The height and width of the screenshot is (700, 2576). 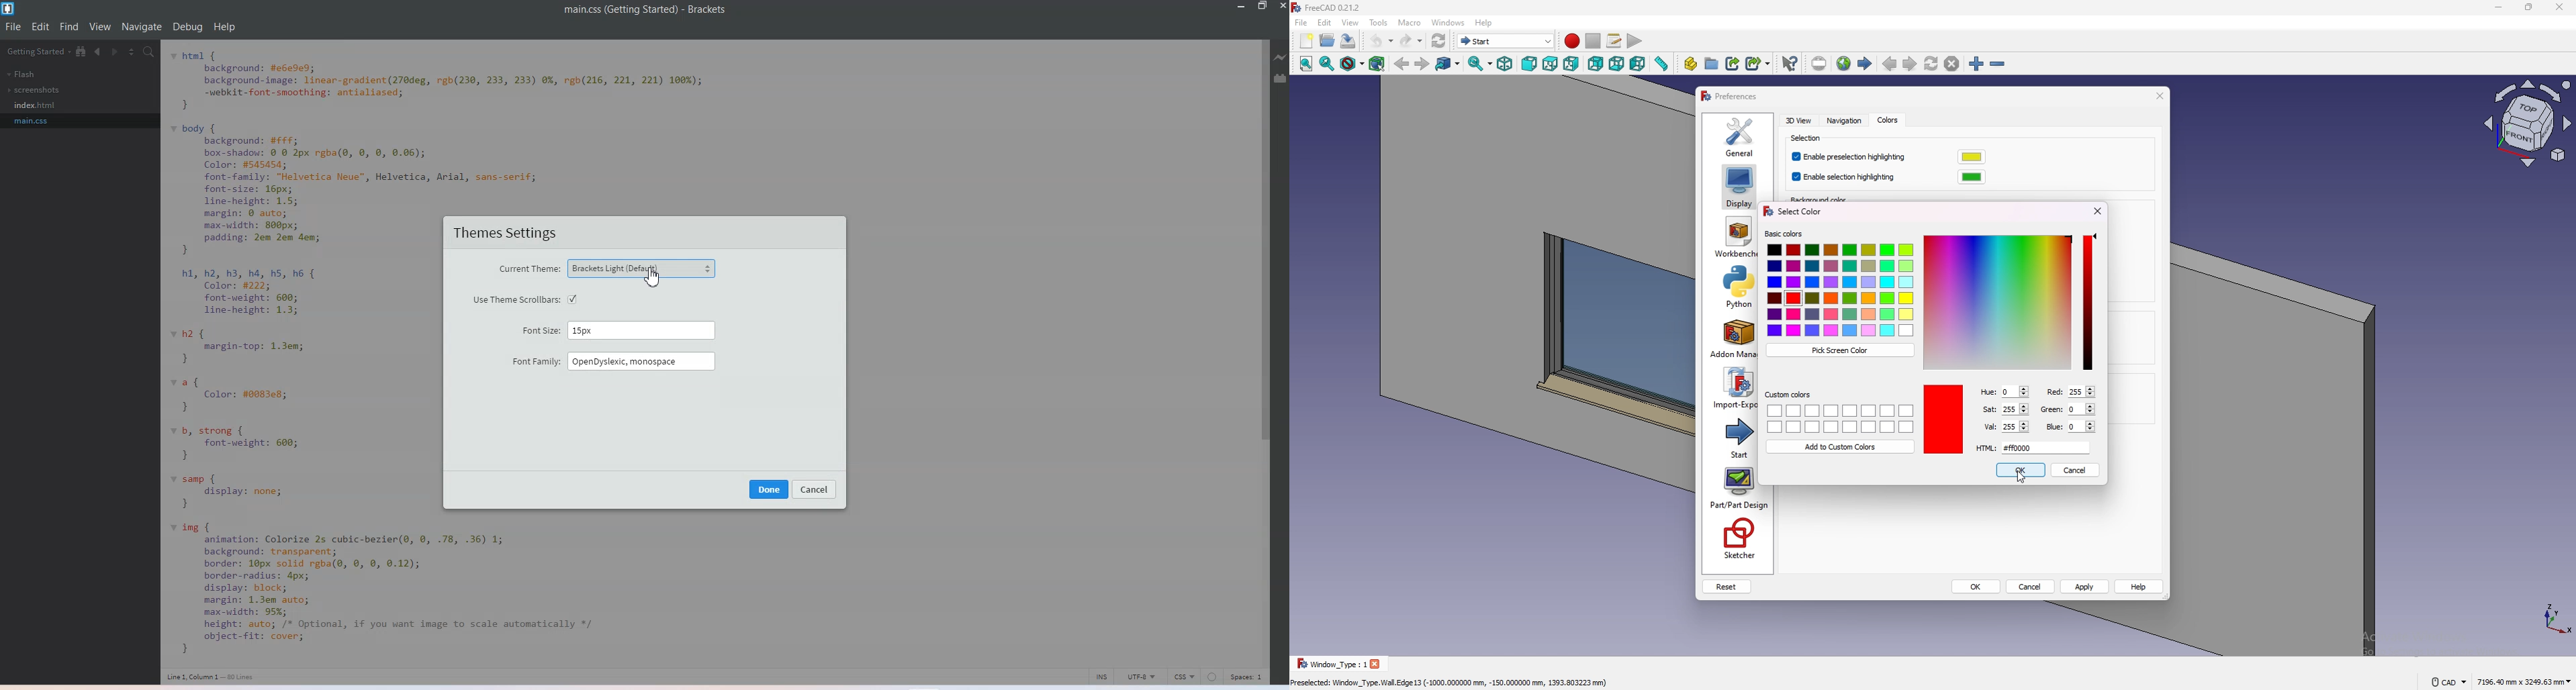 What do you see at coordinates (1738, 539) in the screenshot?
I see `sketcher` at bounding box center [1738, 539].